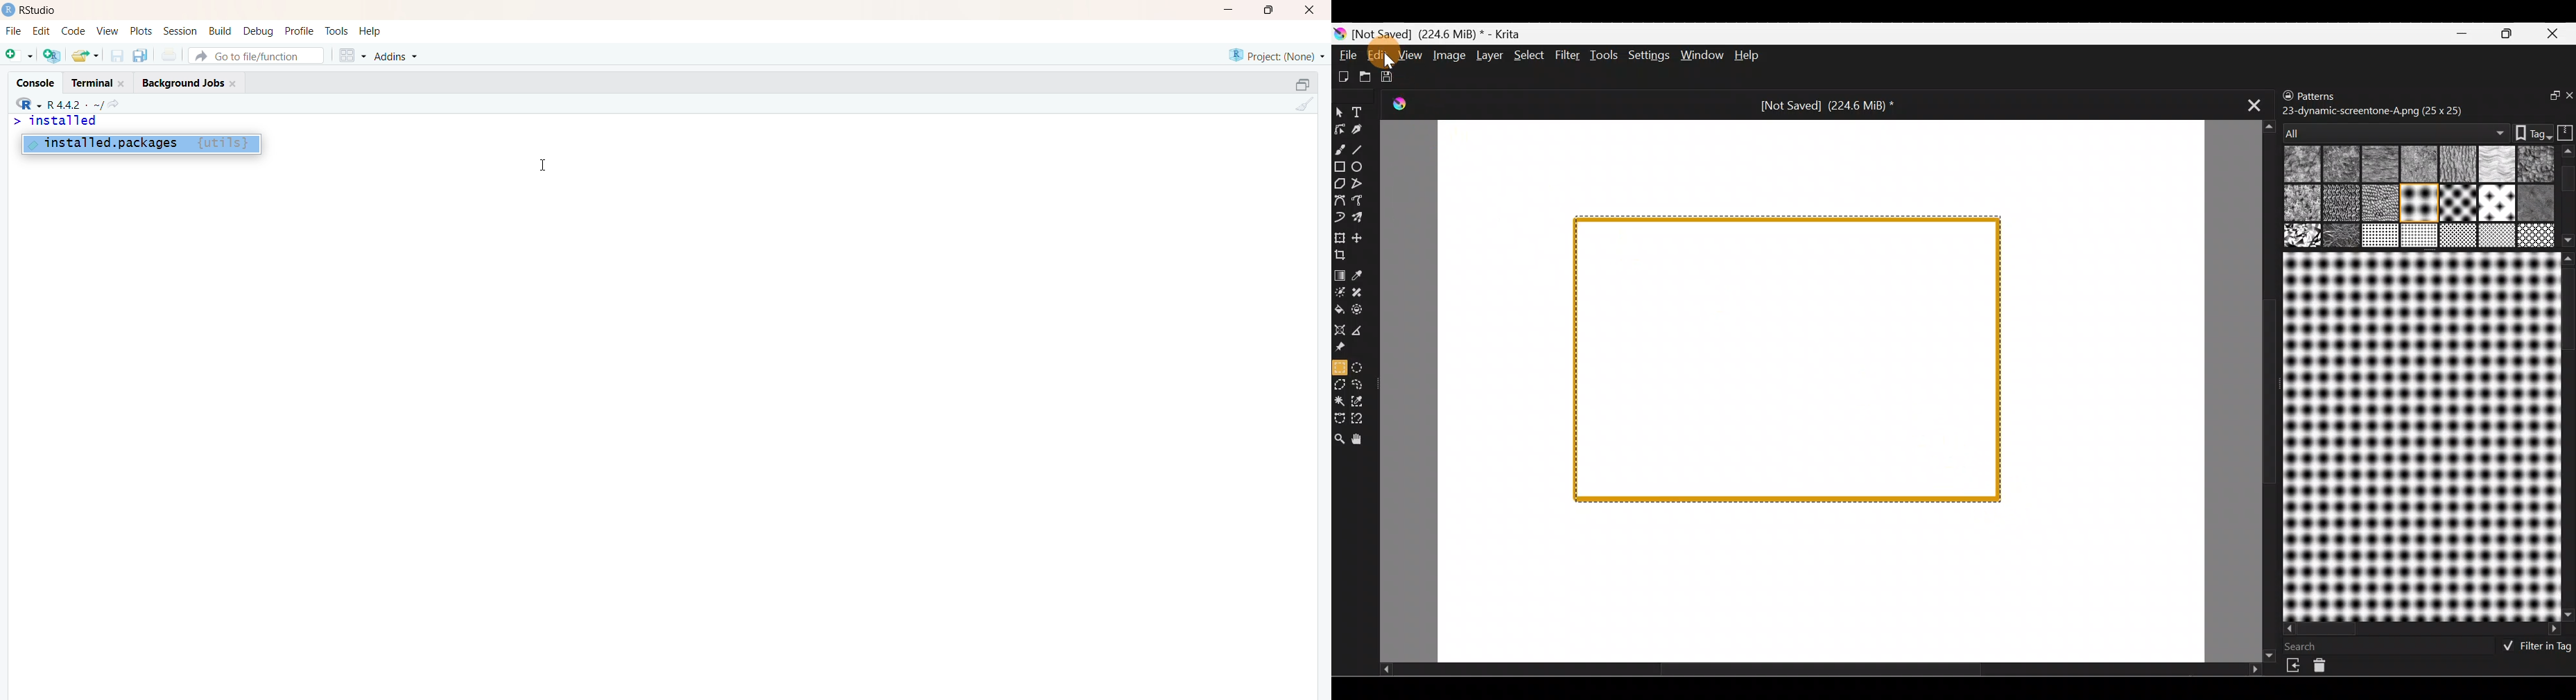 The image size is (2576, 700). Describe the element at coordinates (1700, 55) in the screenshot. I see `Window` at that location.